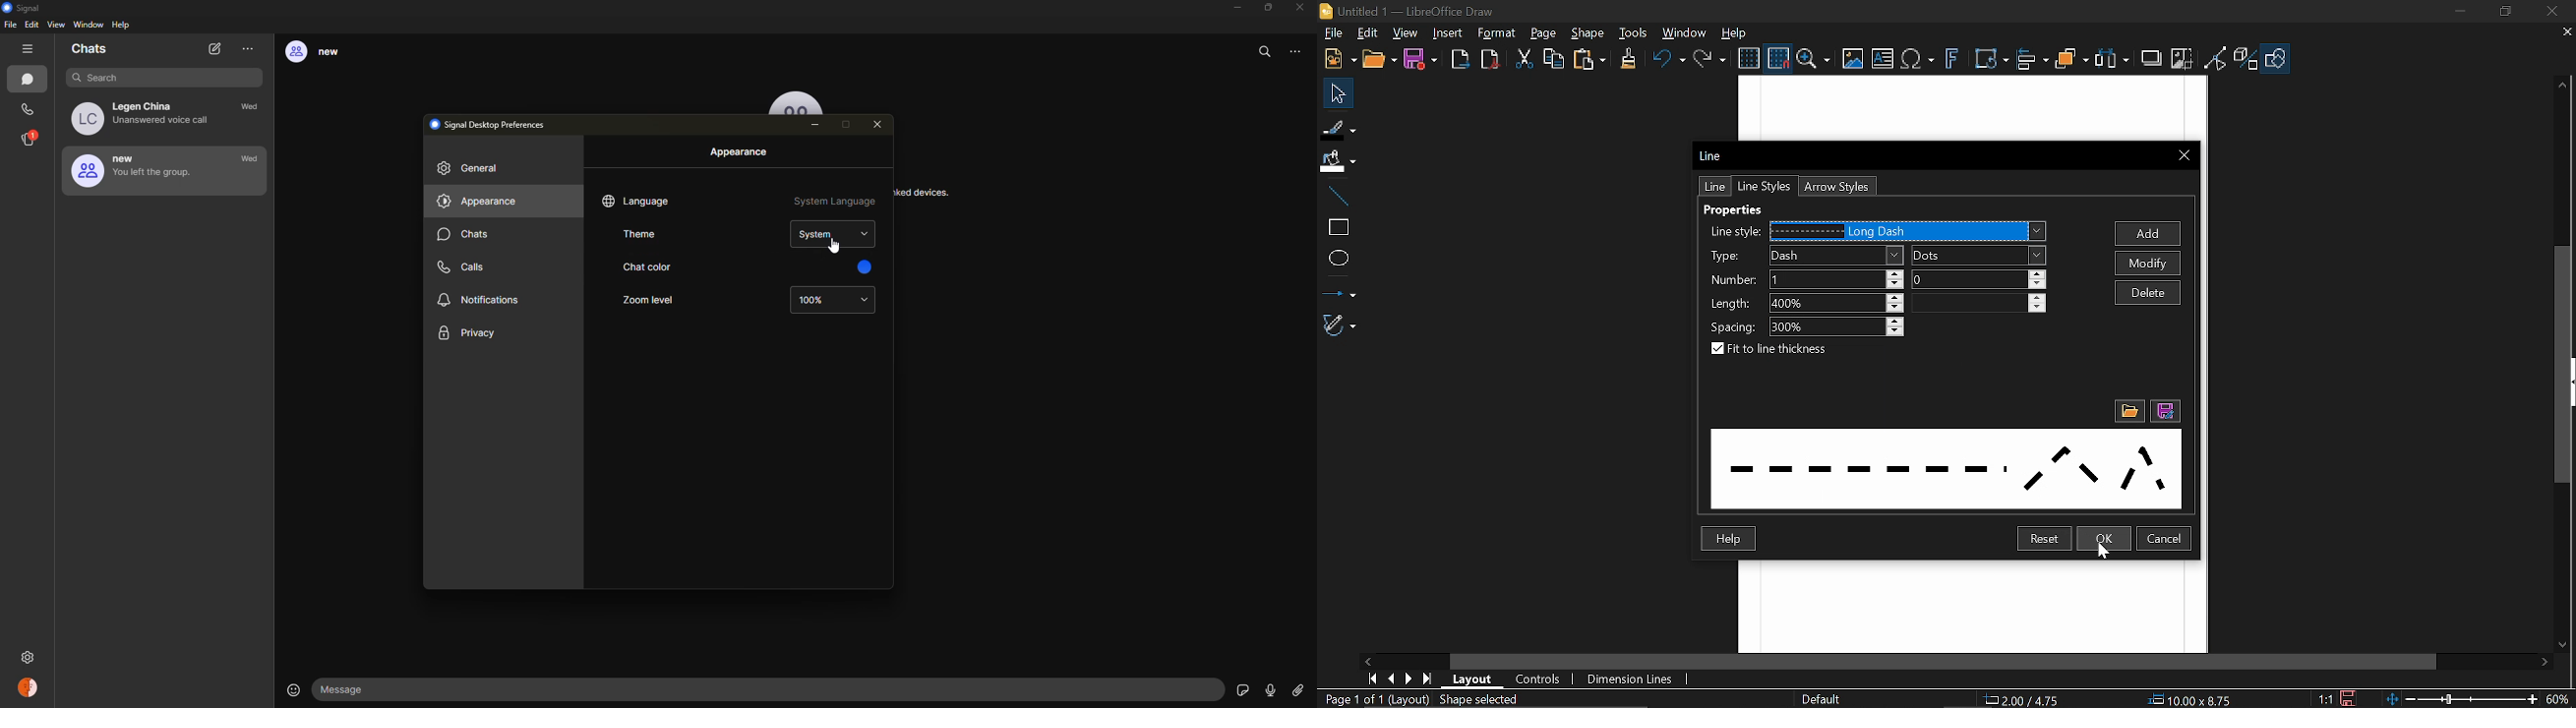 This screenshot has width=2576, height=728. I want to click on Edit, so click(1369, 33).